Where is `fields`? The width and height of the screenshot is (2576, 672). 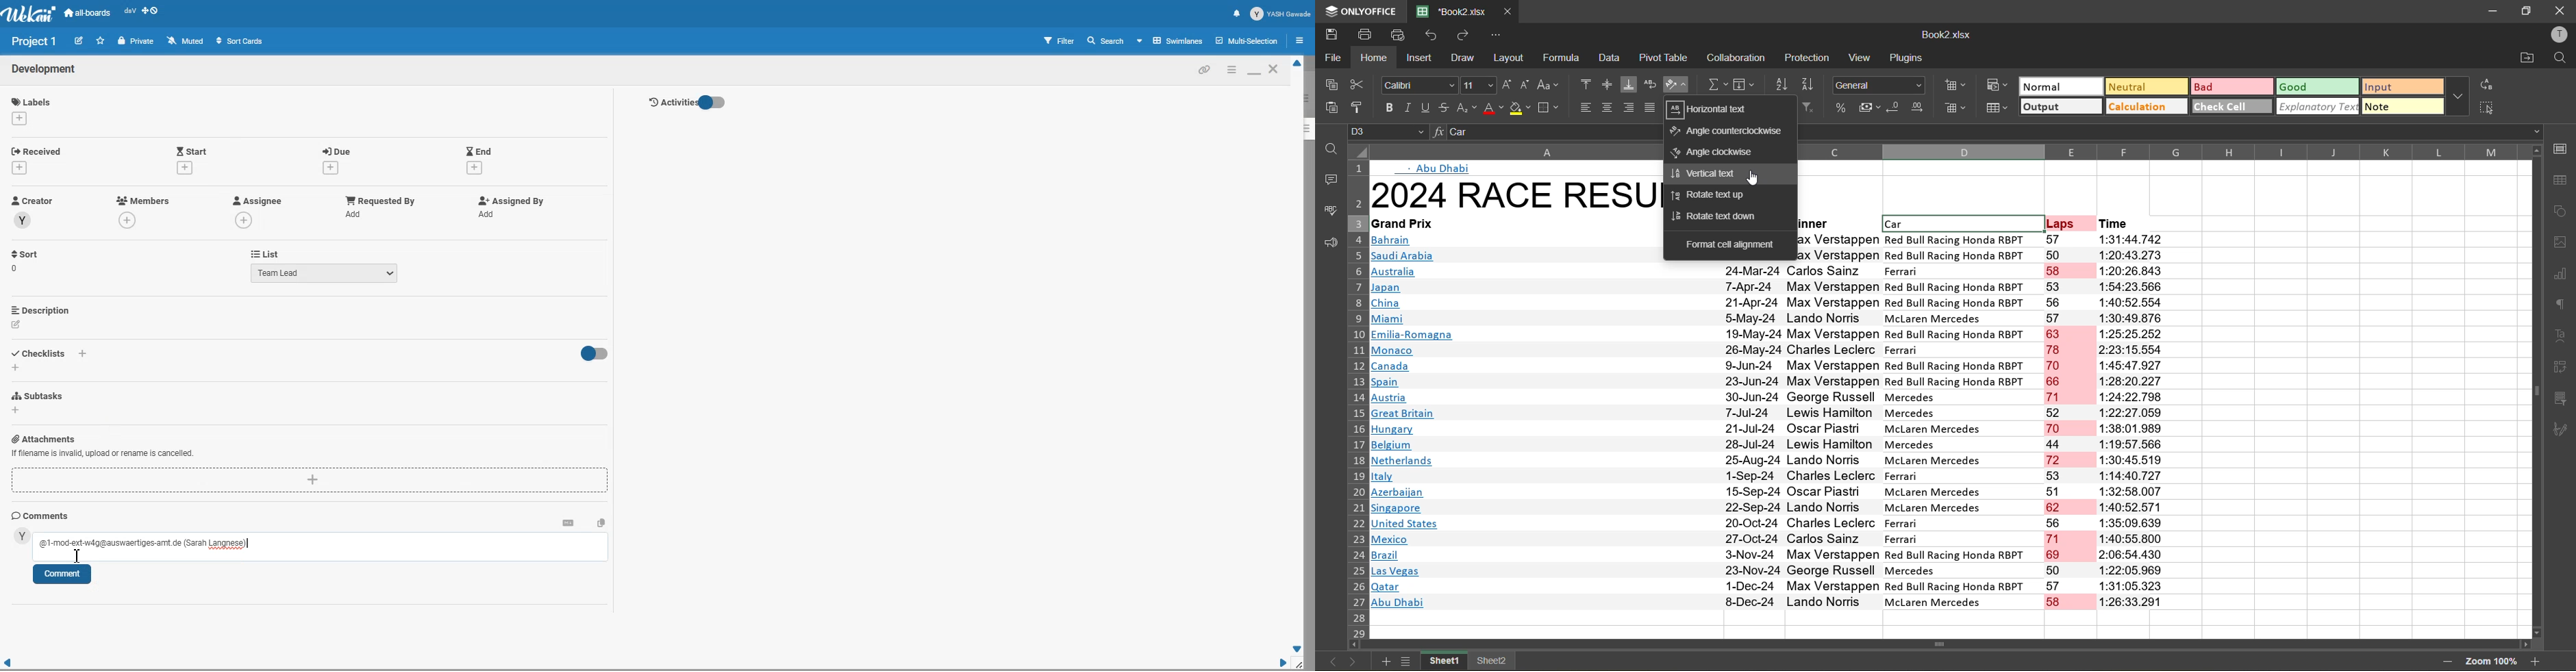 fields is located at coordinates (1748, 88).